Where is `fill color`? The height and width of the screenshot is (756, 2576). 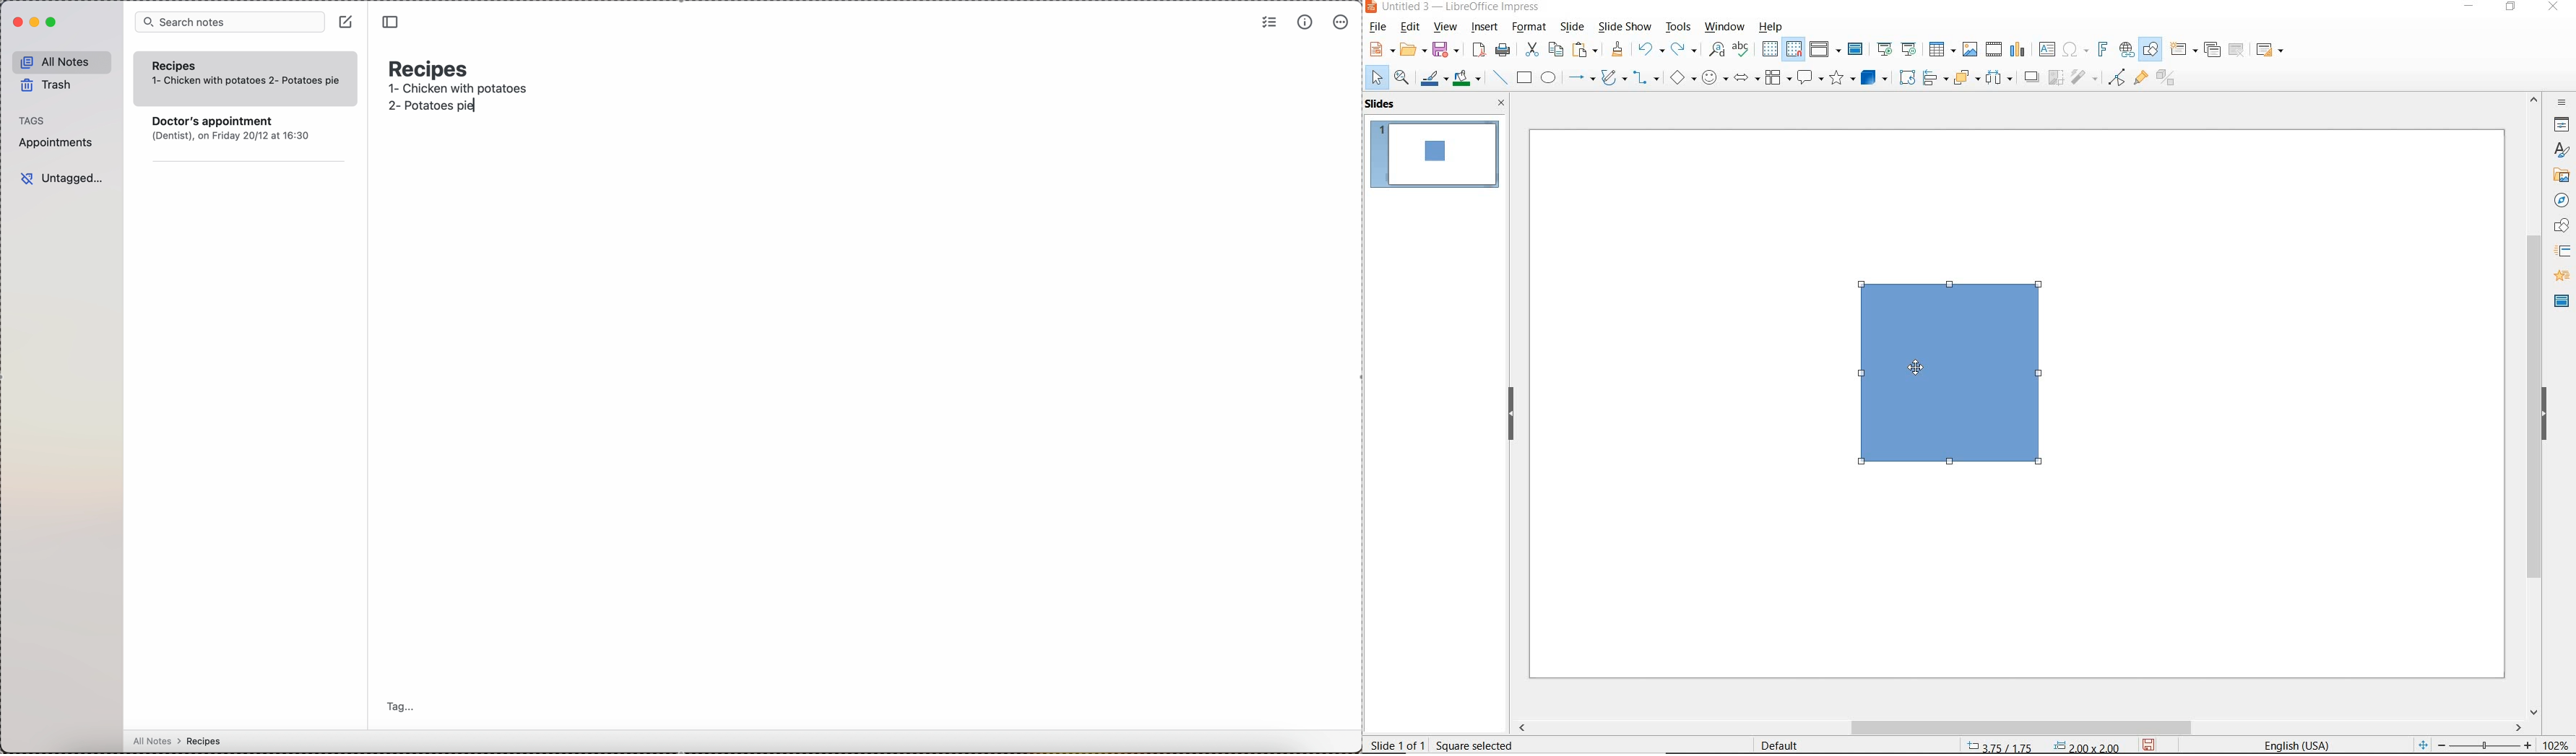 fill color is located at coordinates (1469, 78).